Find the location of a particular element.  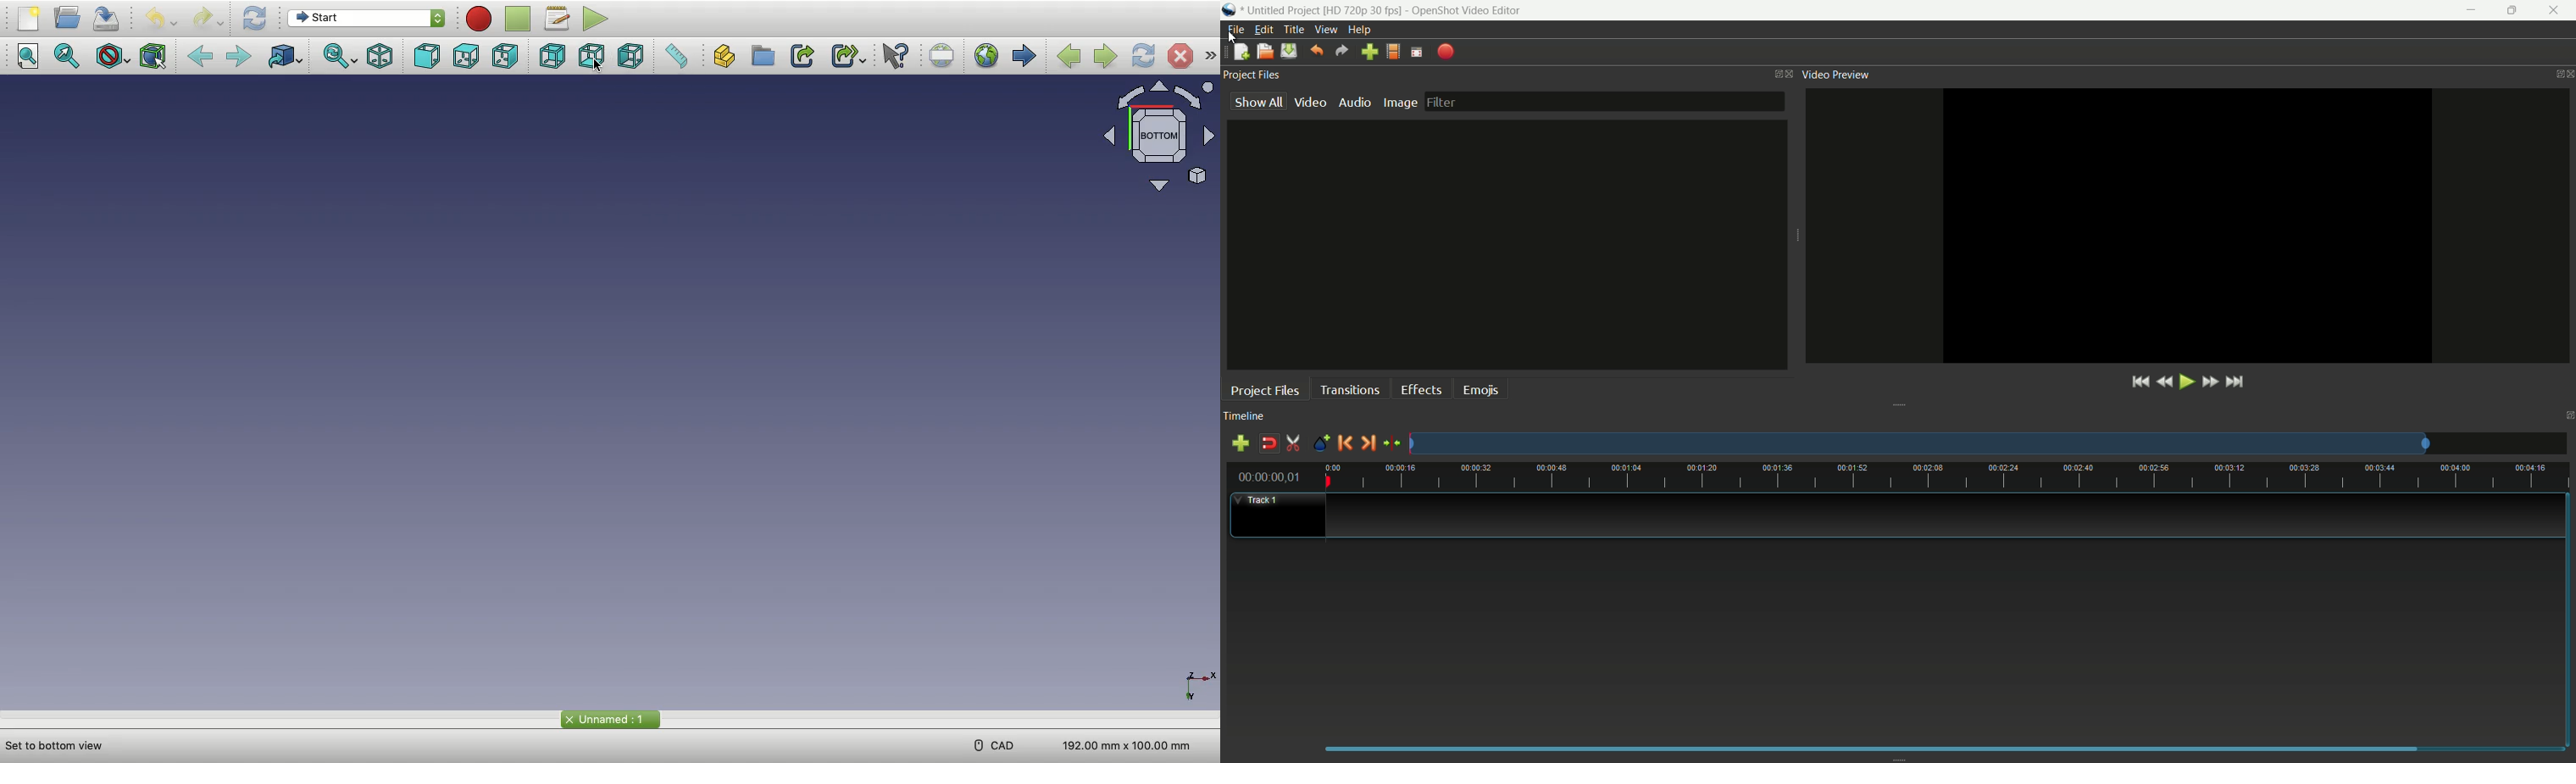

enable razor is located at coordinates (1293, 443).